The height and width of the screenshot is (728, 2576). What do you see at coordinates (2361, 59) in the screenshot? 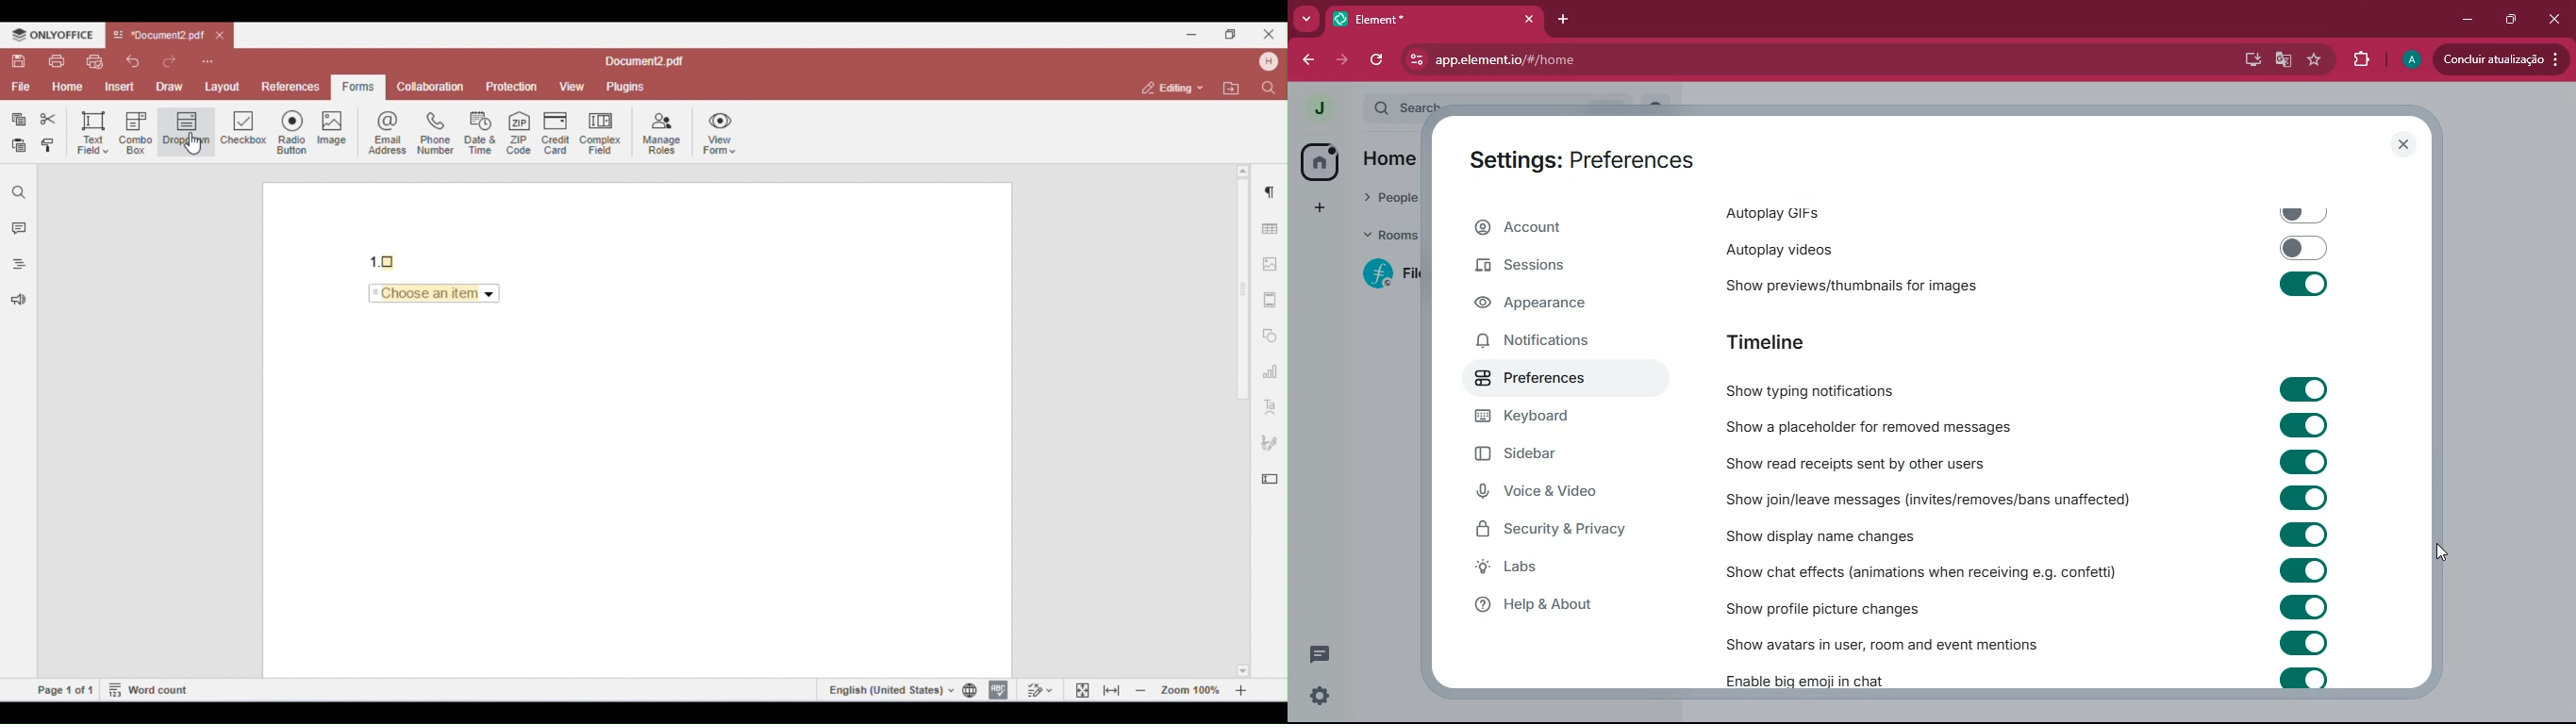
I see `extensions` at bounding box center [2361, 59].